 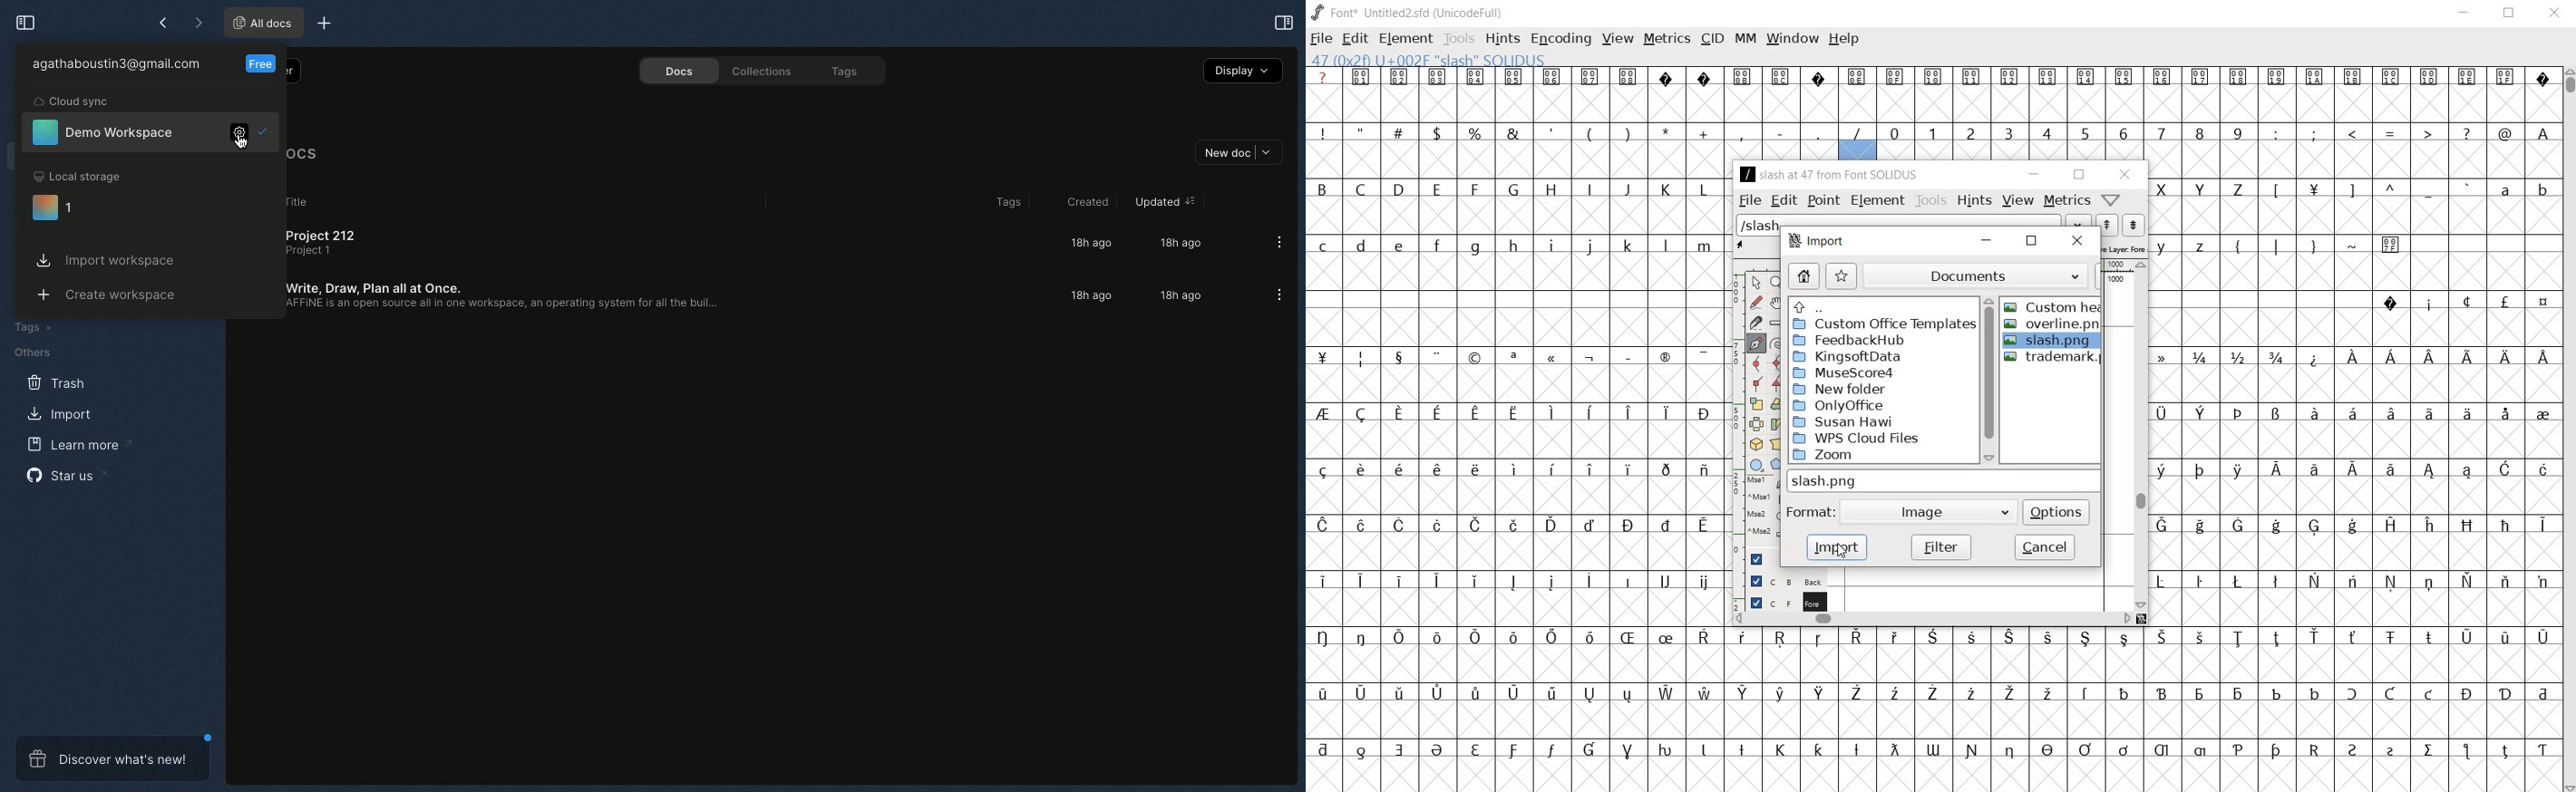 I want to click on FONT* UNTITLED2.SFD (UNICODEFULL), so click(x=1407, y=12).